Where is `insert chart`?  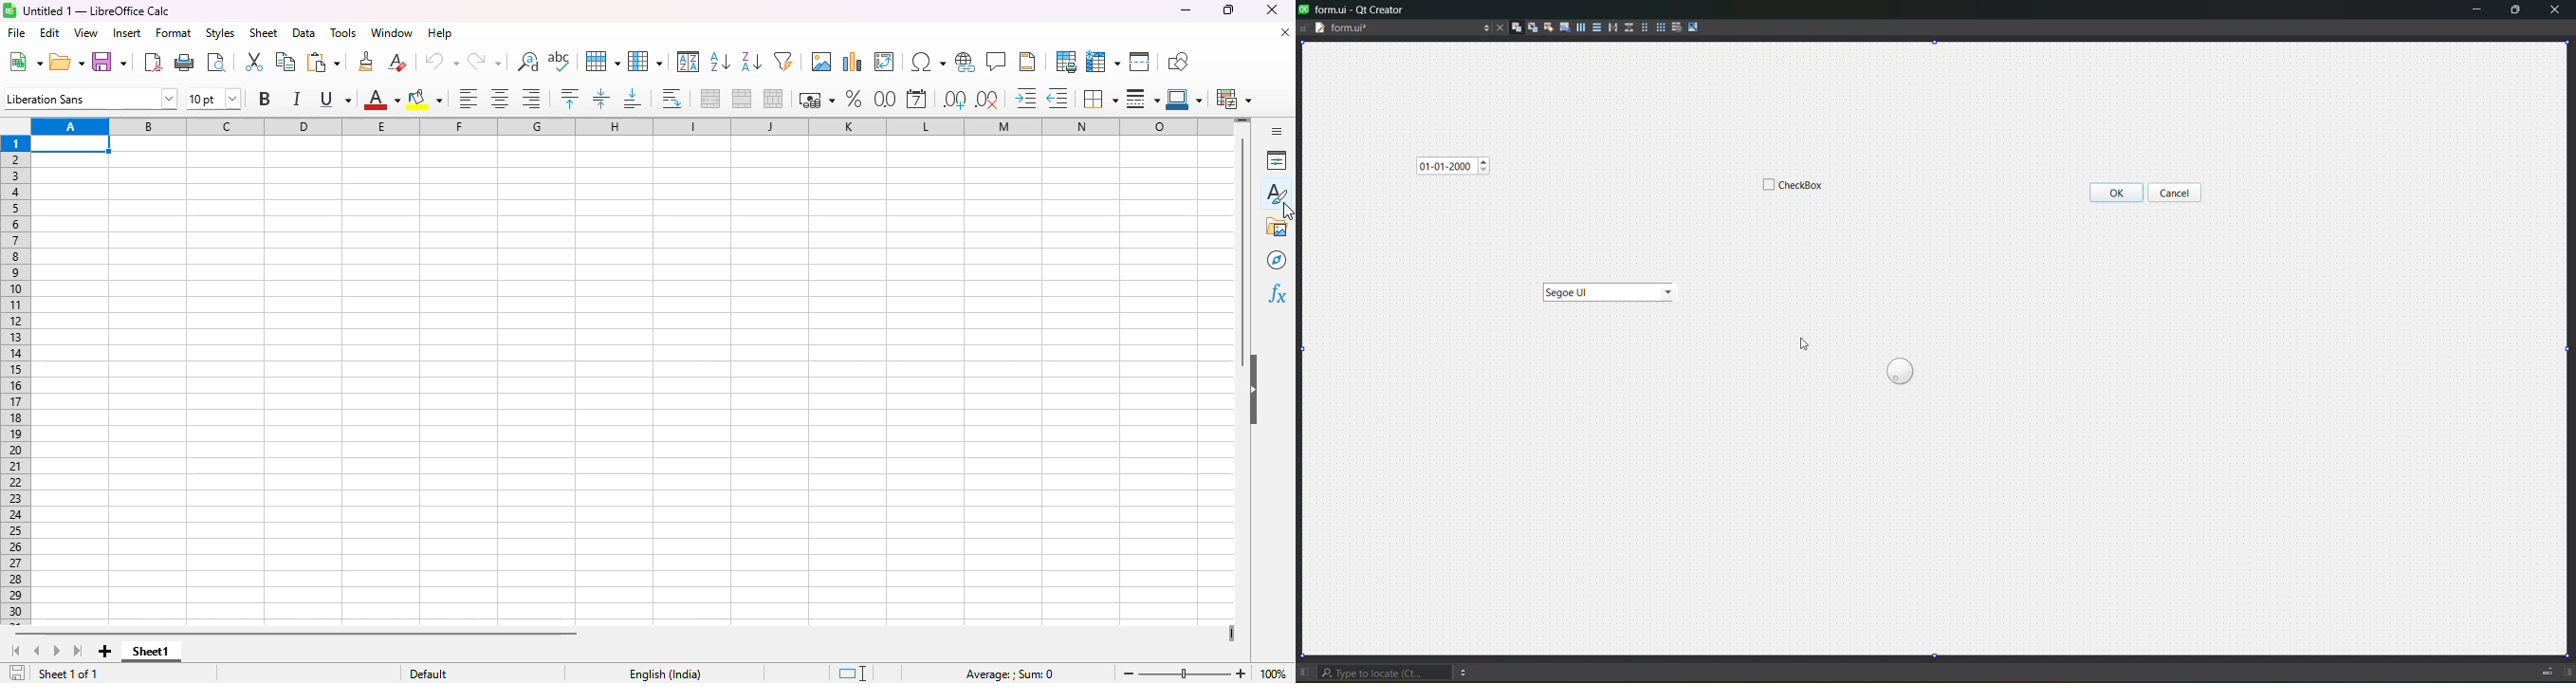 insert chart is located at coordinates (853, 62).